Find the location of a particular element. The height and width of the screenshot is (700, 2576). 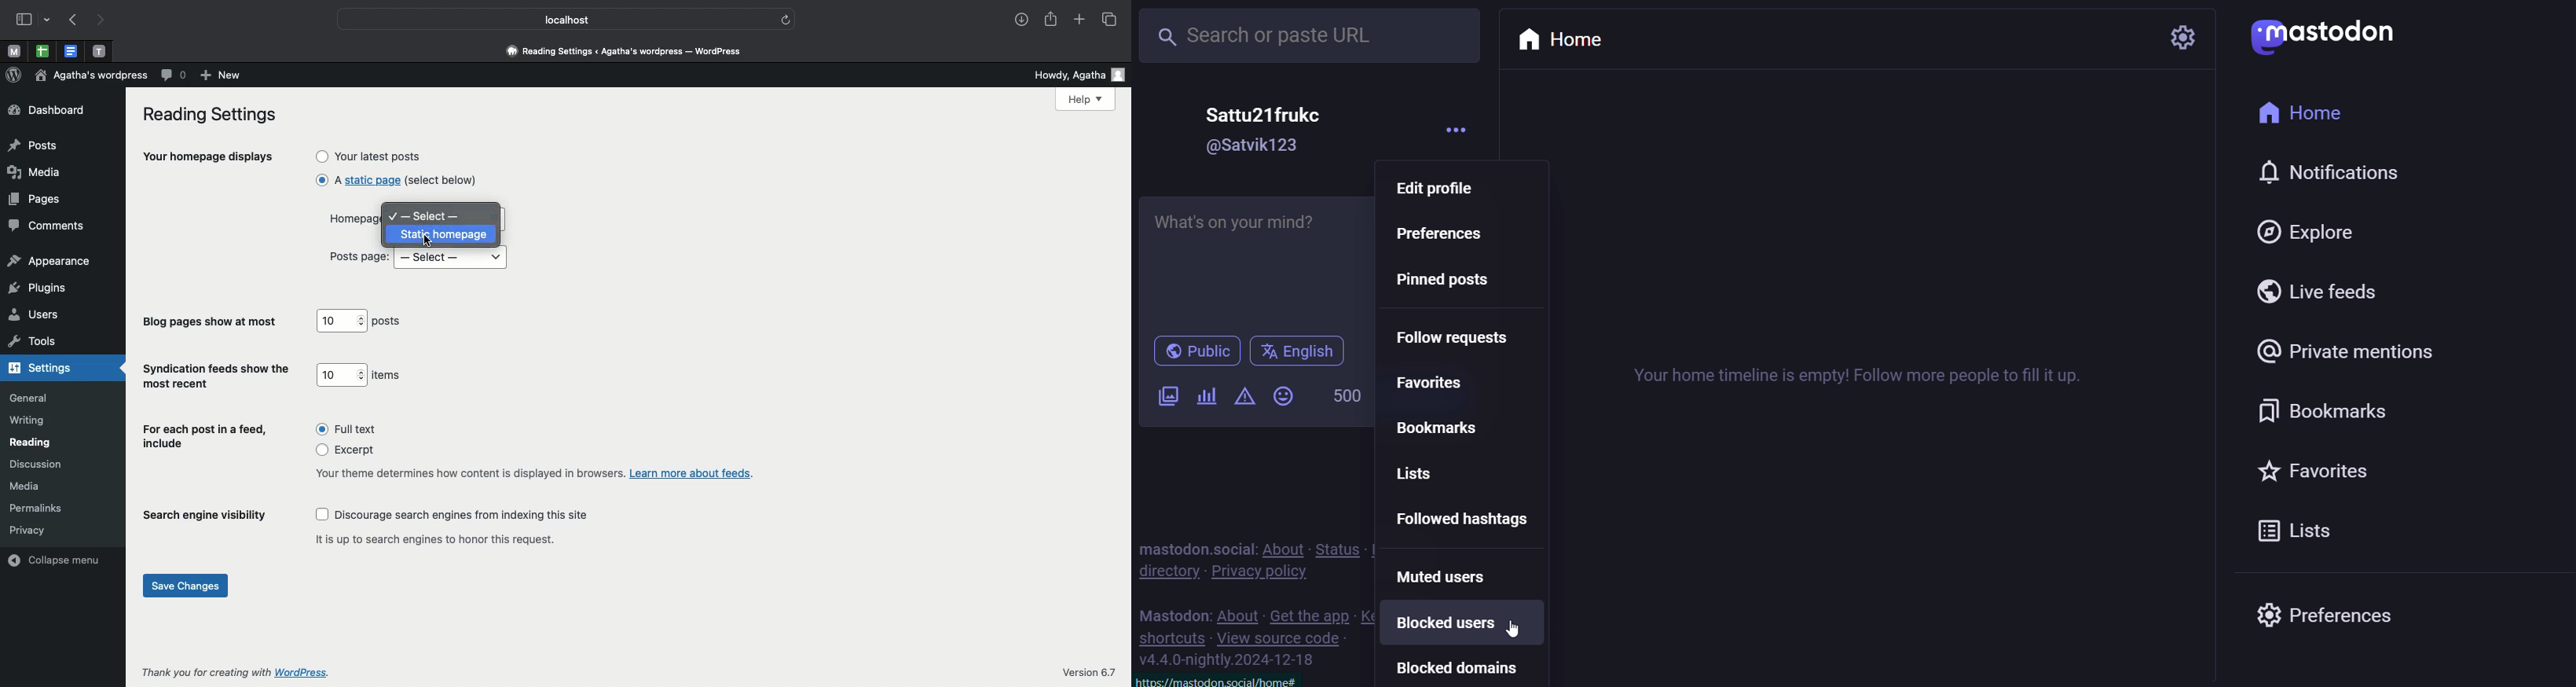

reading settings < Agatha's wordpress - wordpress is located at coordinates (632, 52).